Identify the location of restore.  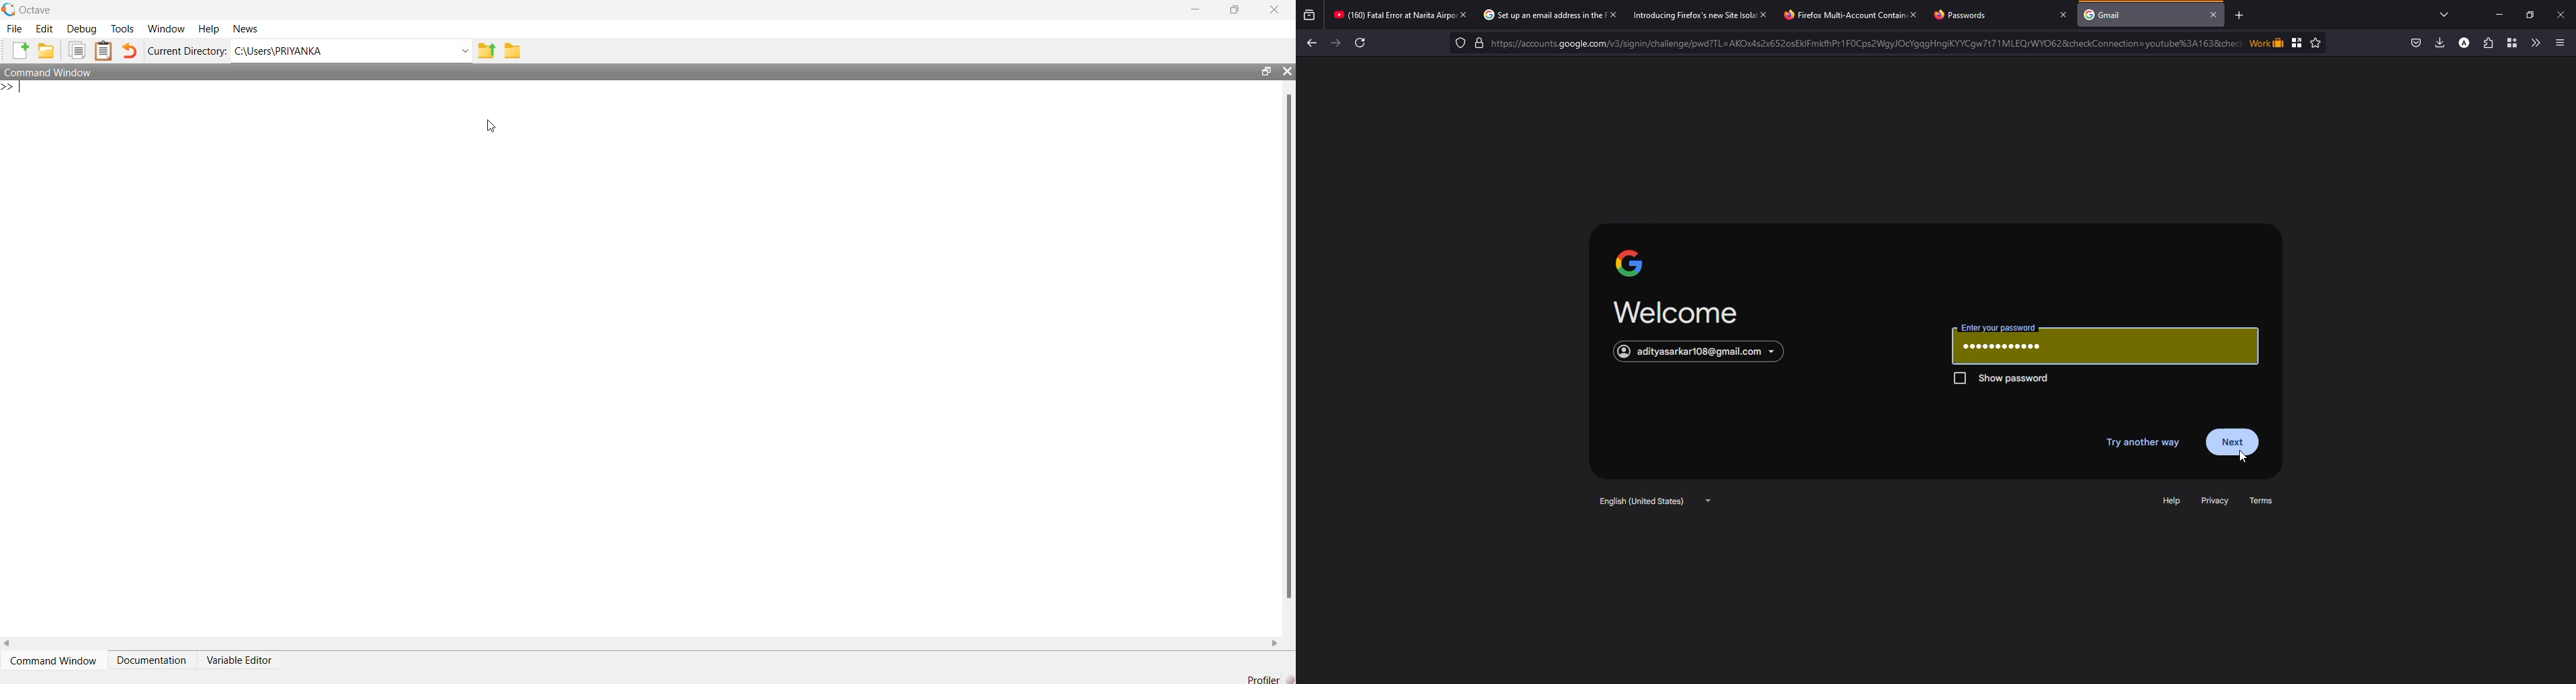
(1268, 72).